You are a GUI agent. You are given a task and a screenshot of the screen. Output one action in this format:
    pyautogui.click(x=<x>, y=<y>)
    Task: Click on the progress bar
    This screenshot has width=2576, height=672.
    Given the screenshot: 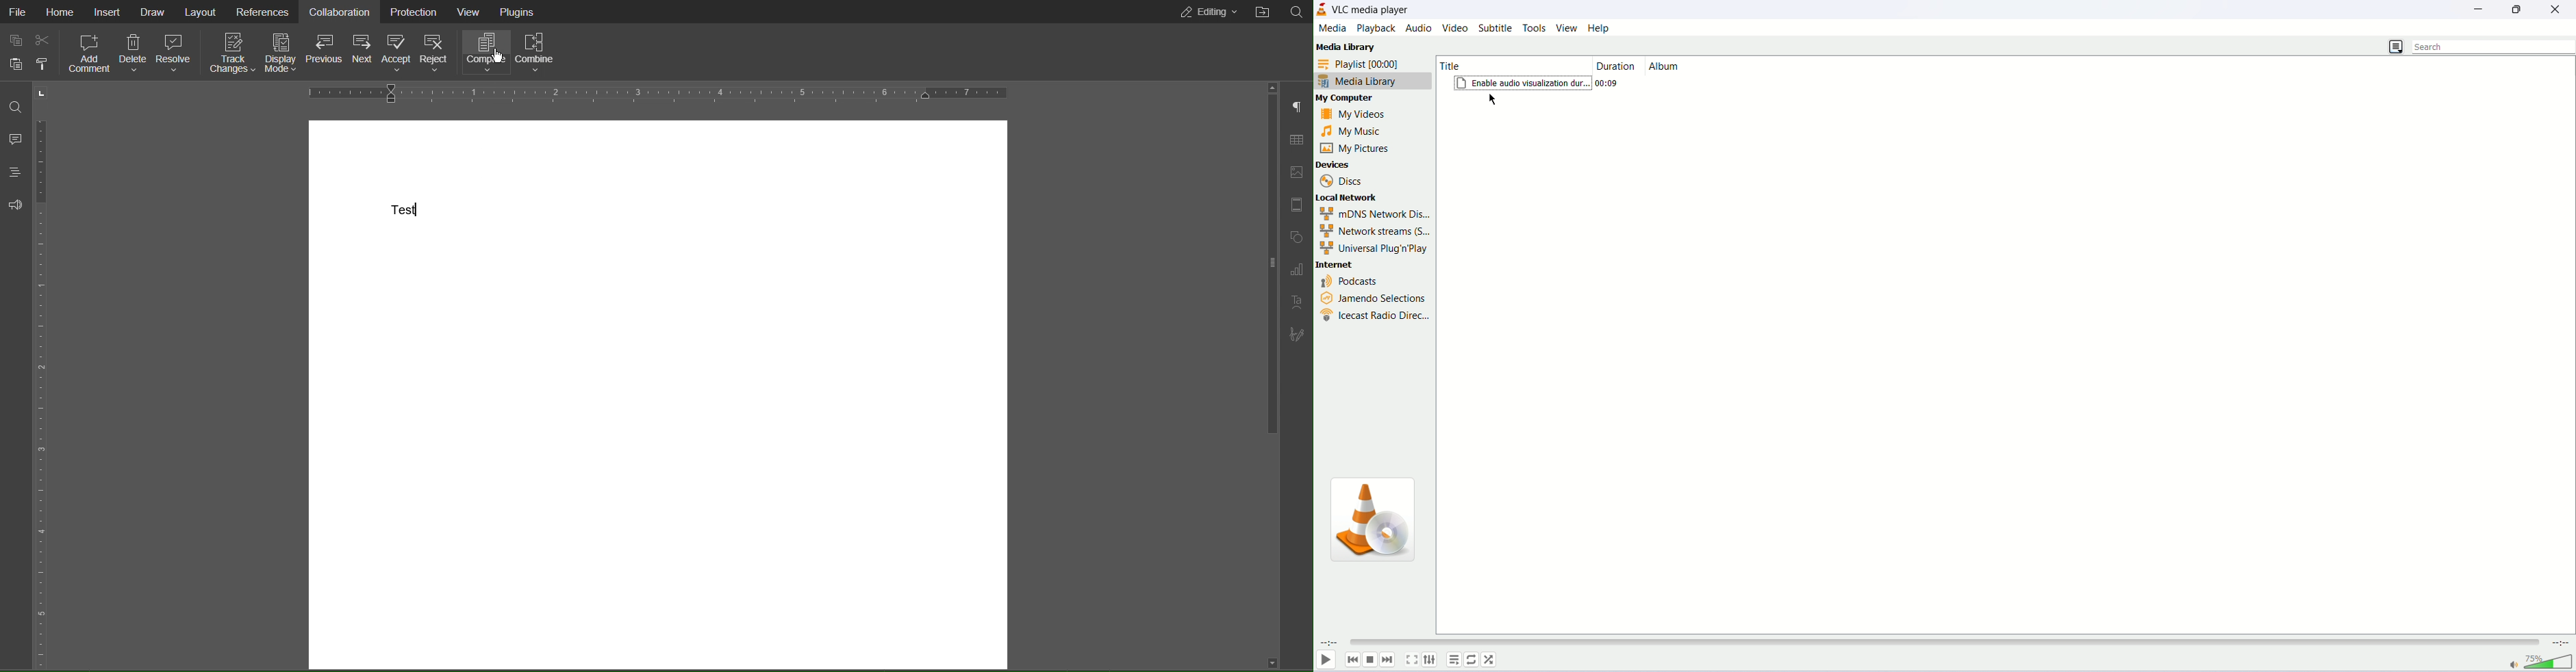 What is the action you would take?
    pyautogui.click(x=1942, y=643)
    